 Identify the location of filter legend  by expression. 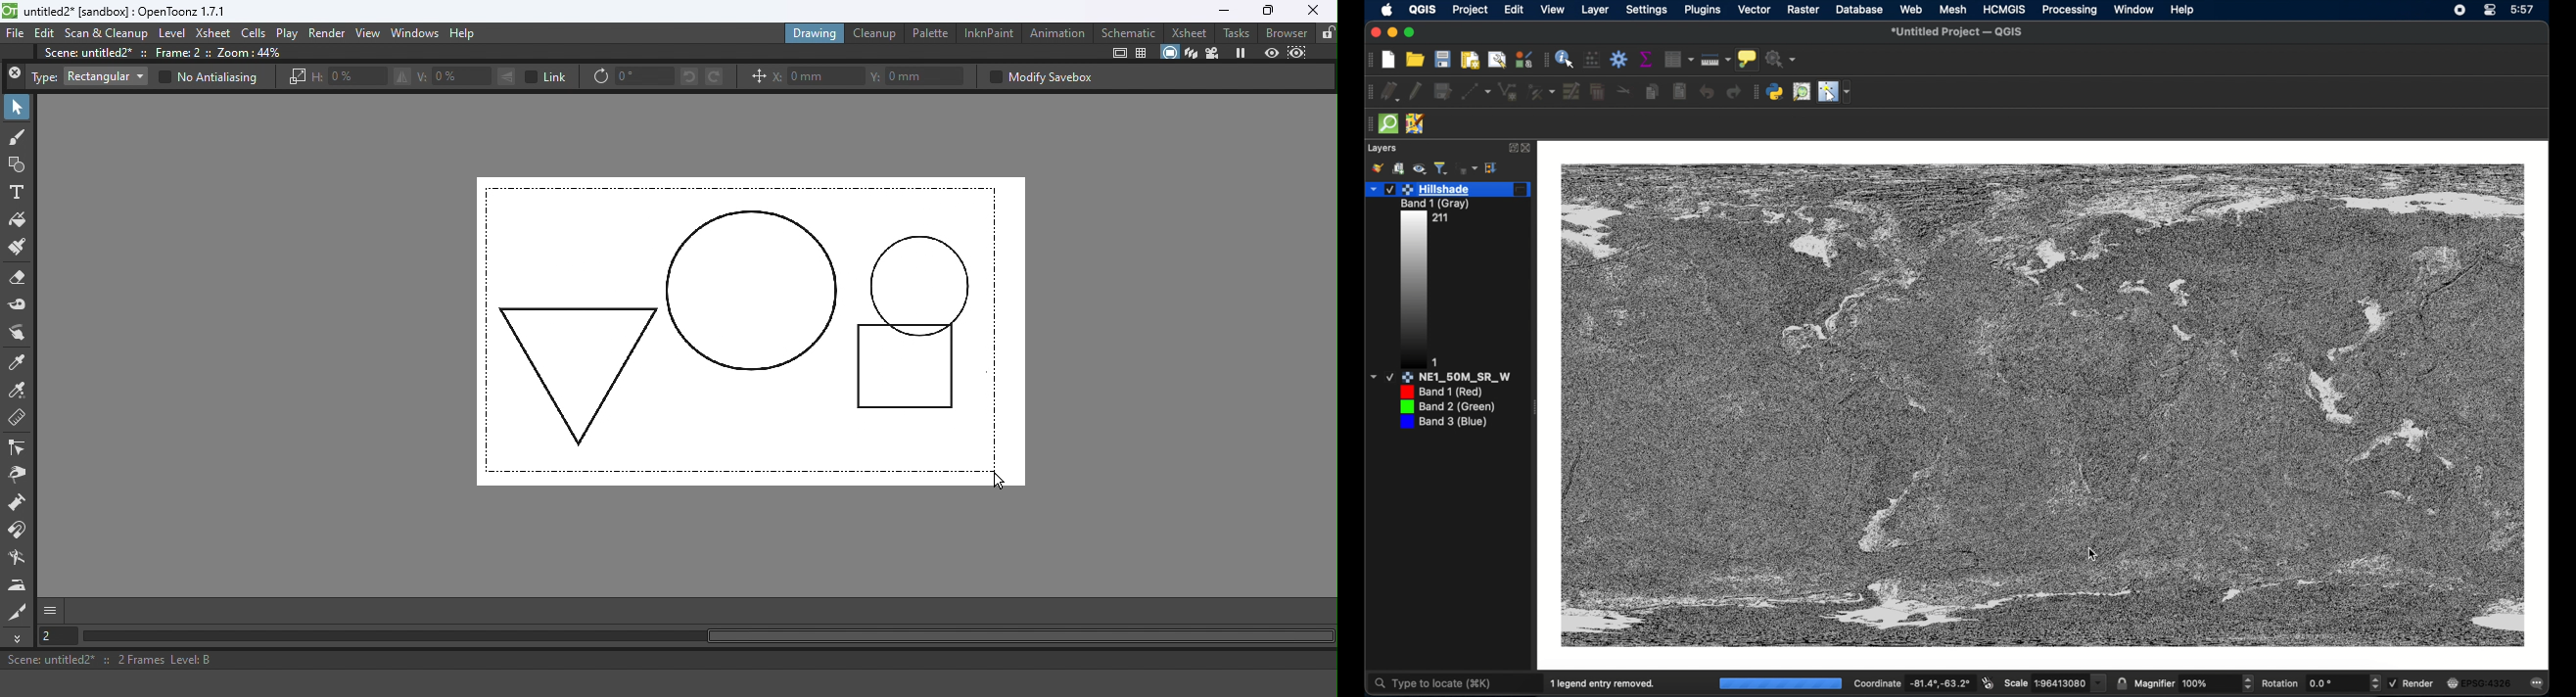
(1467, 168).